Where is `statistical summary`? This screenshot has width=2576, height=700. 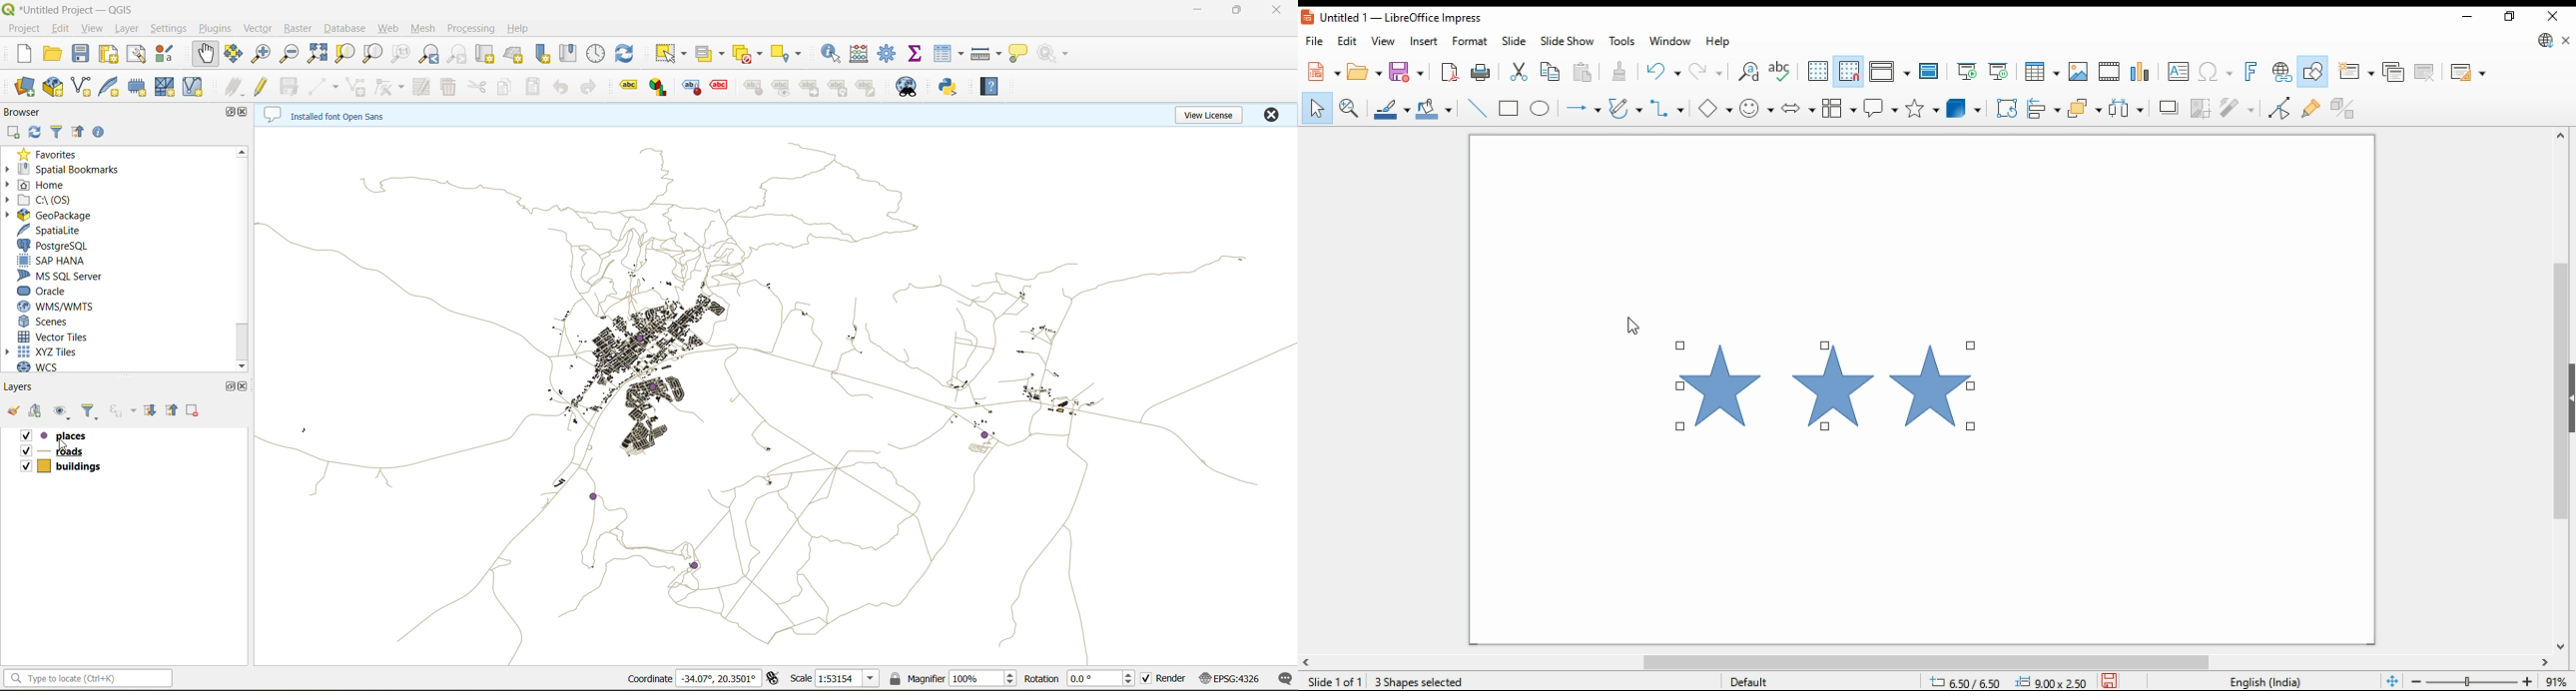 statistical summary is located at coordinates (917, 55).